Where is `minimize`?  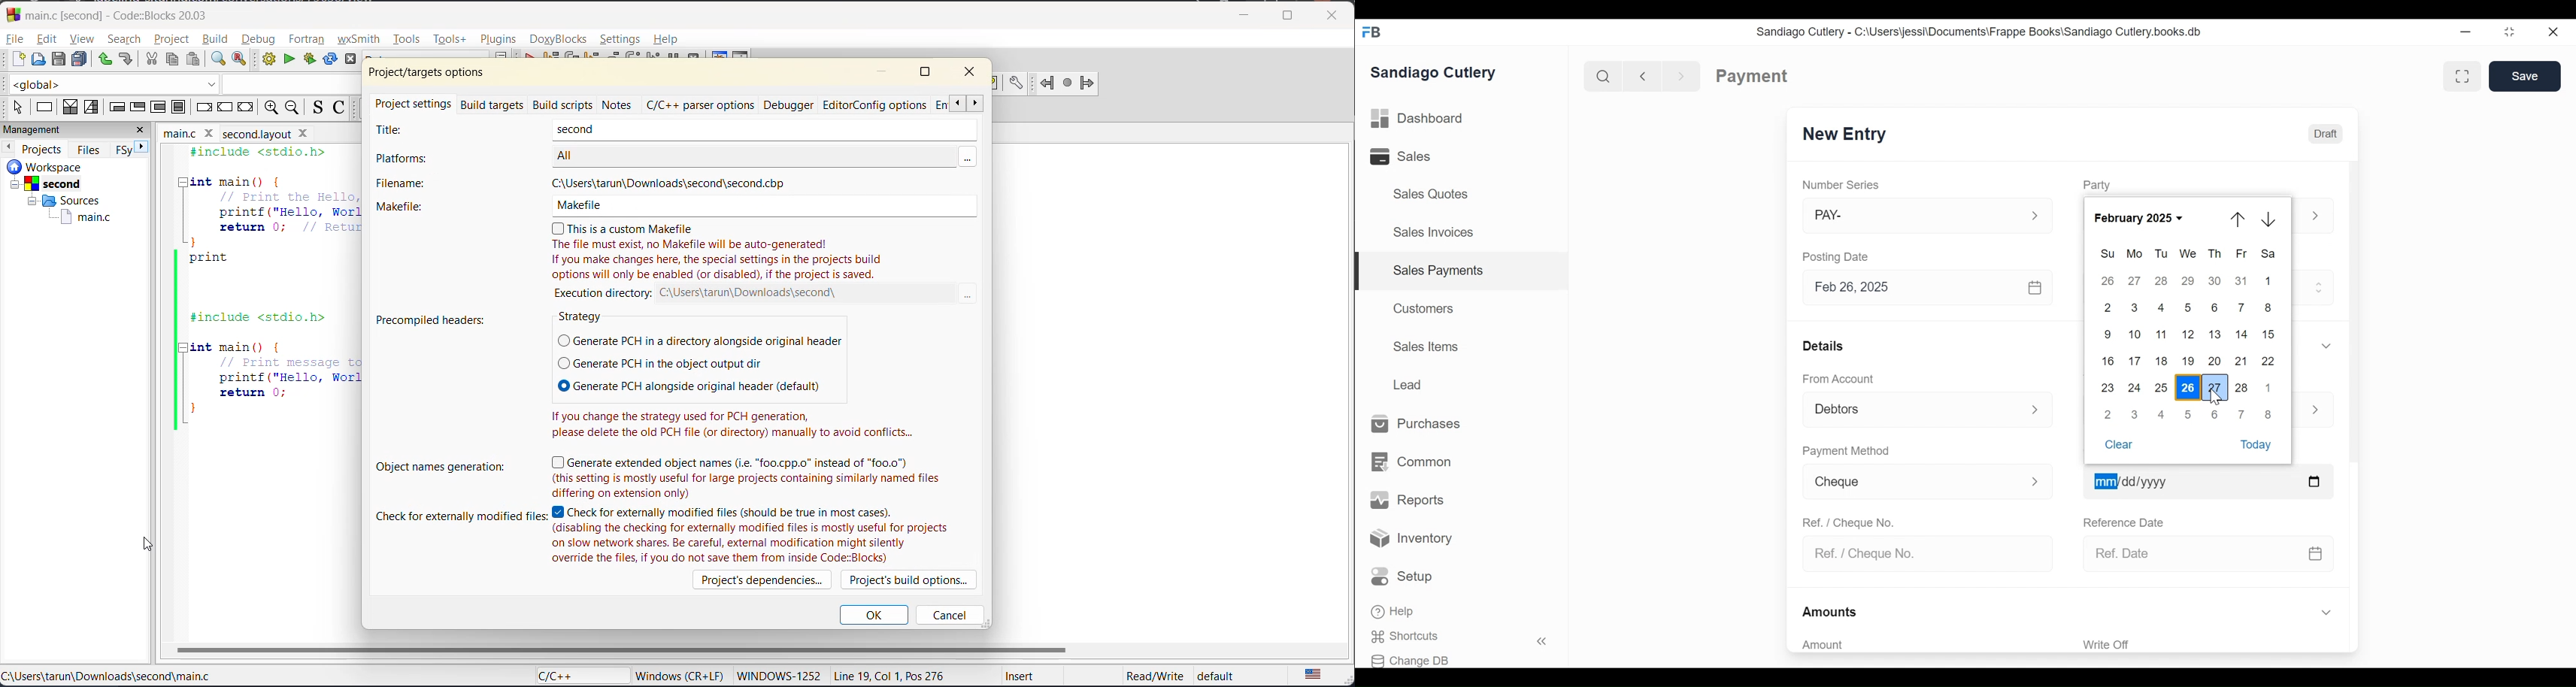 minimize is located at coordinates (880, 71).